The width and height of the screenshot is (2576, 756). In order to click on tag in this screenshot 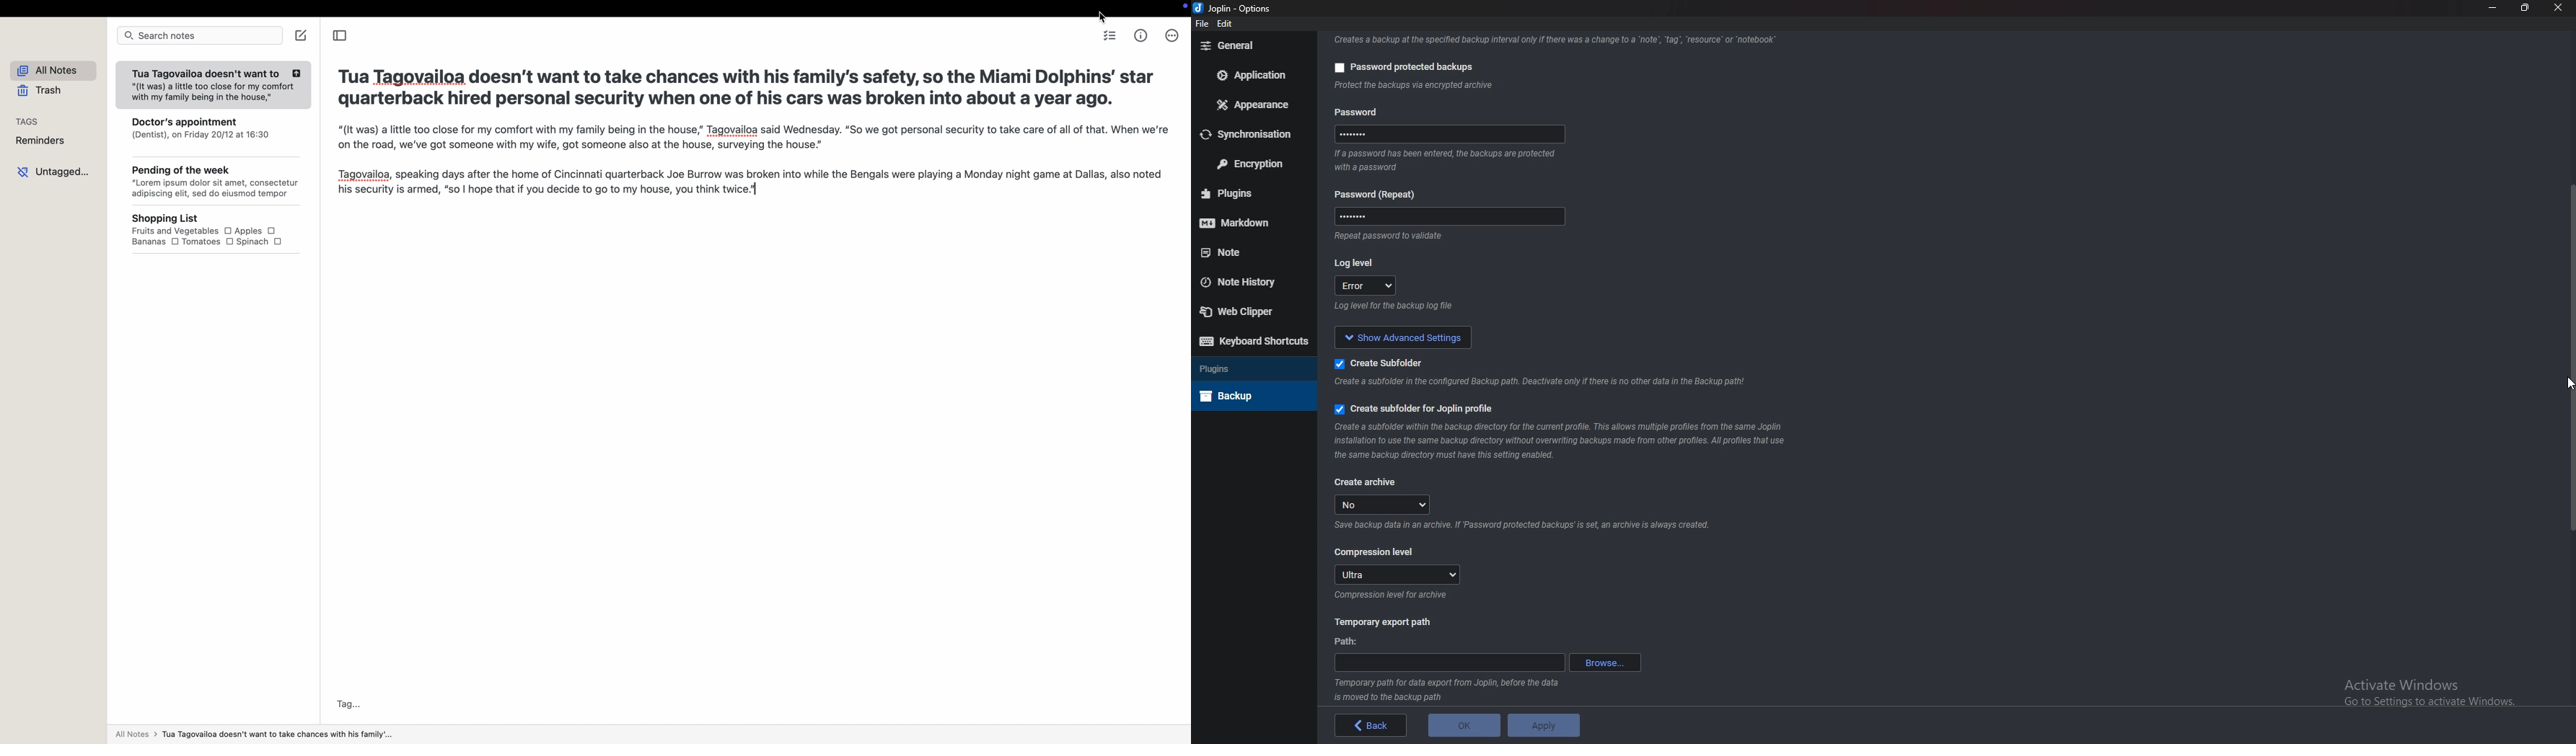, I will do `click(350, 704)`.